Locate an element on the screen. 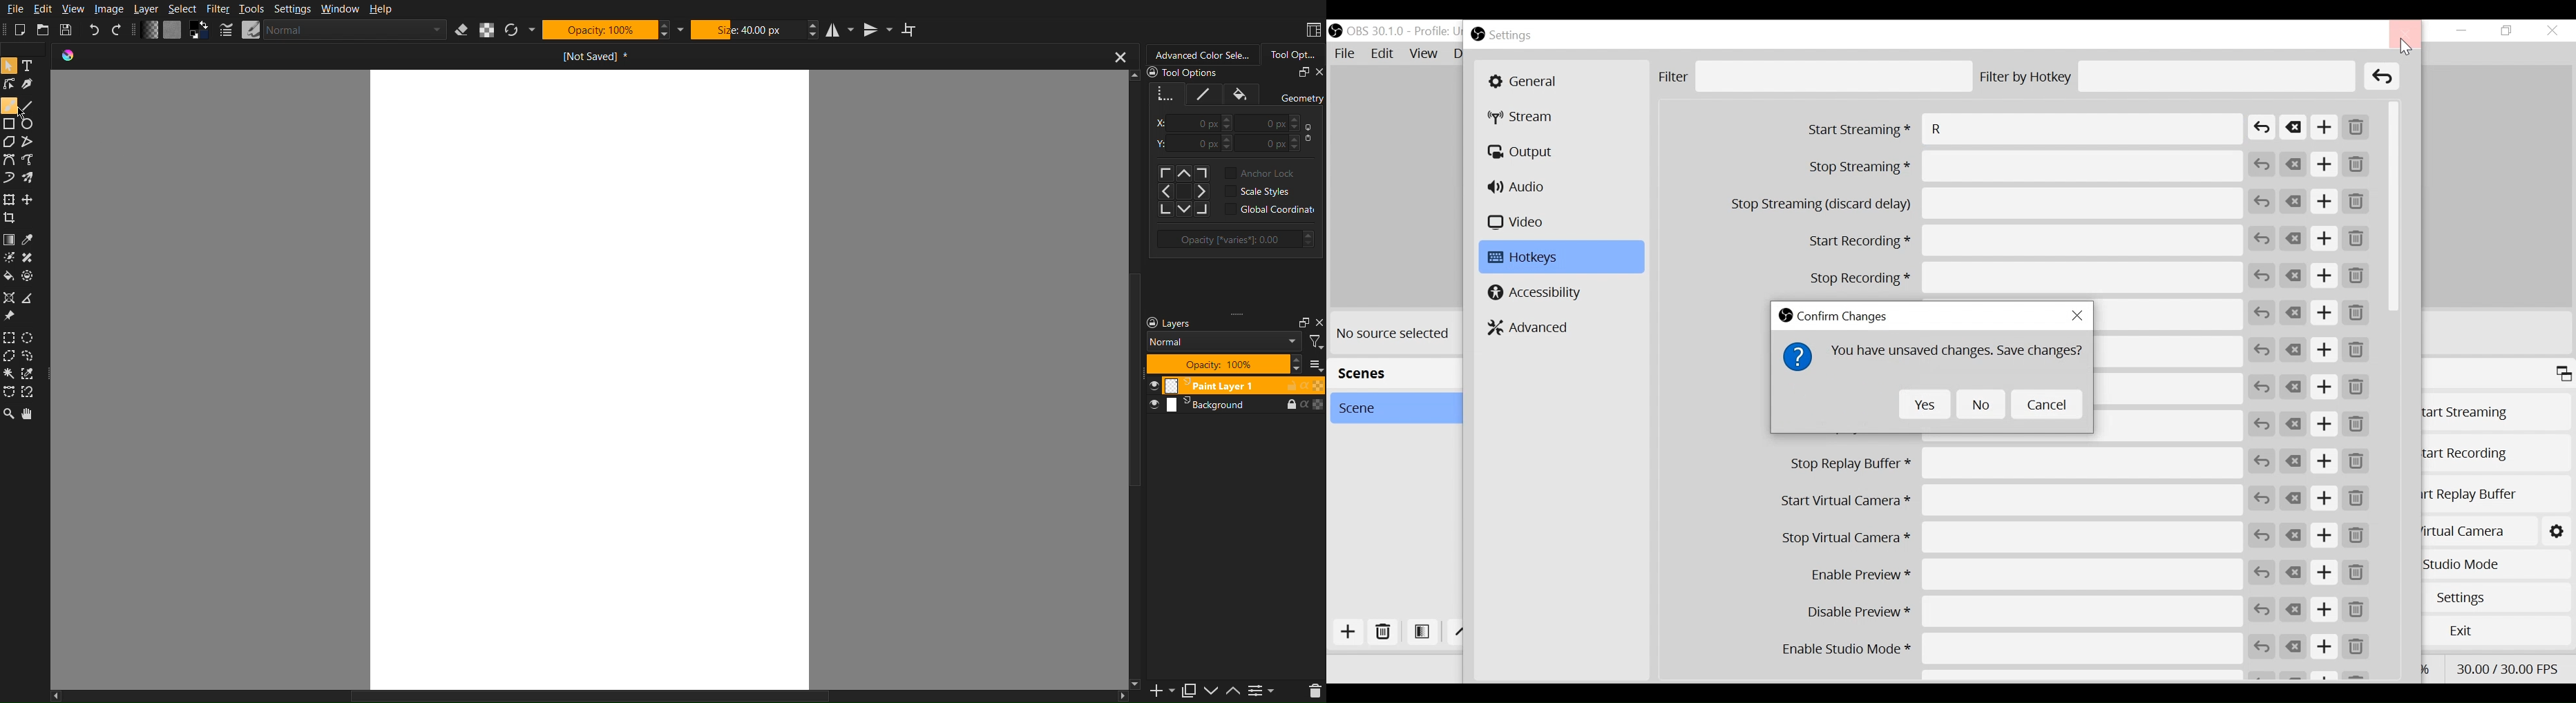  Maximize is located at coordinates (2564, 375).